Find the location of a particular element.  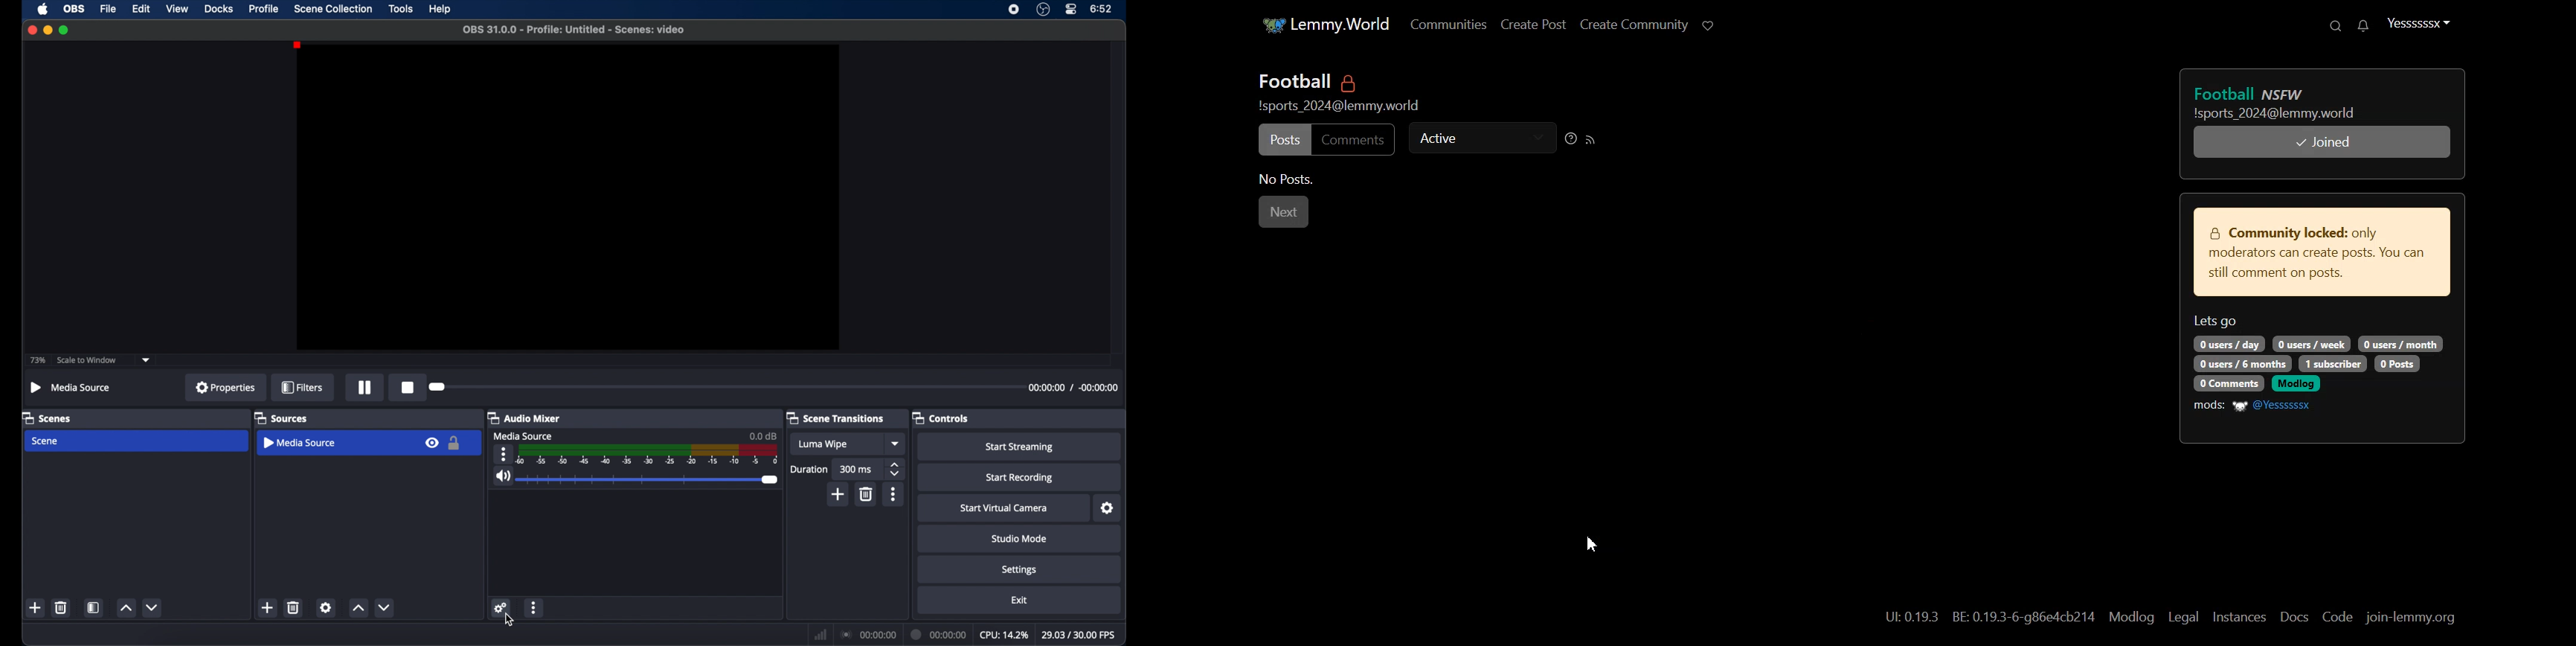

Modlog is located at coordinates (2124, 615).